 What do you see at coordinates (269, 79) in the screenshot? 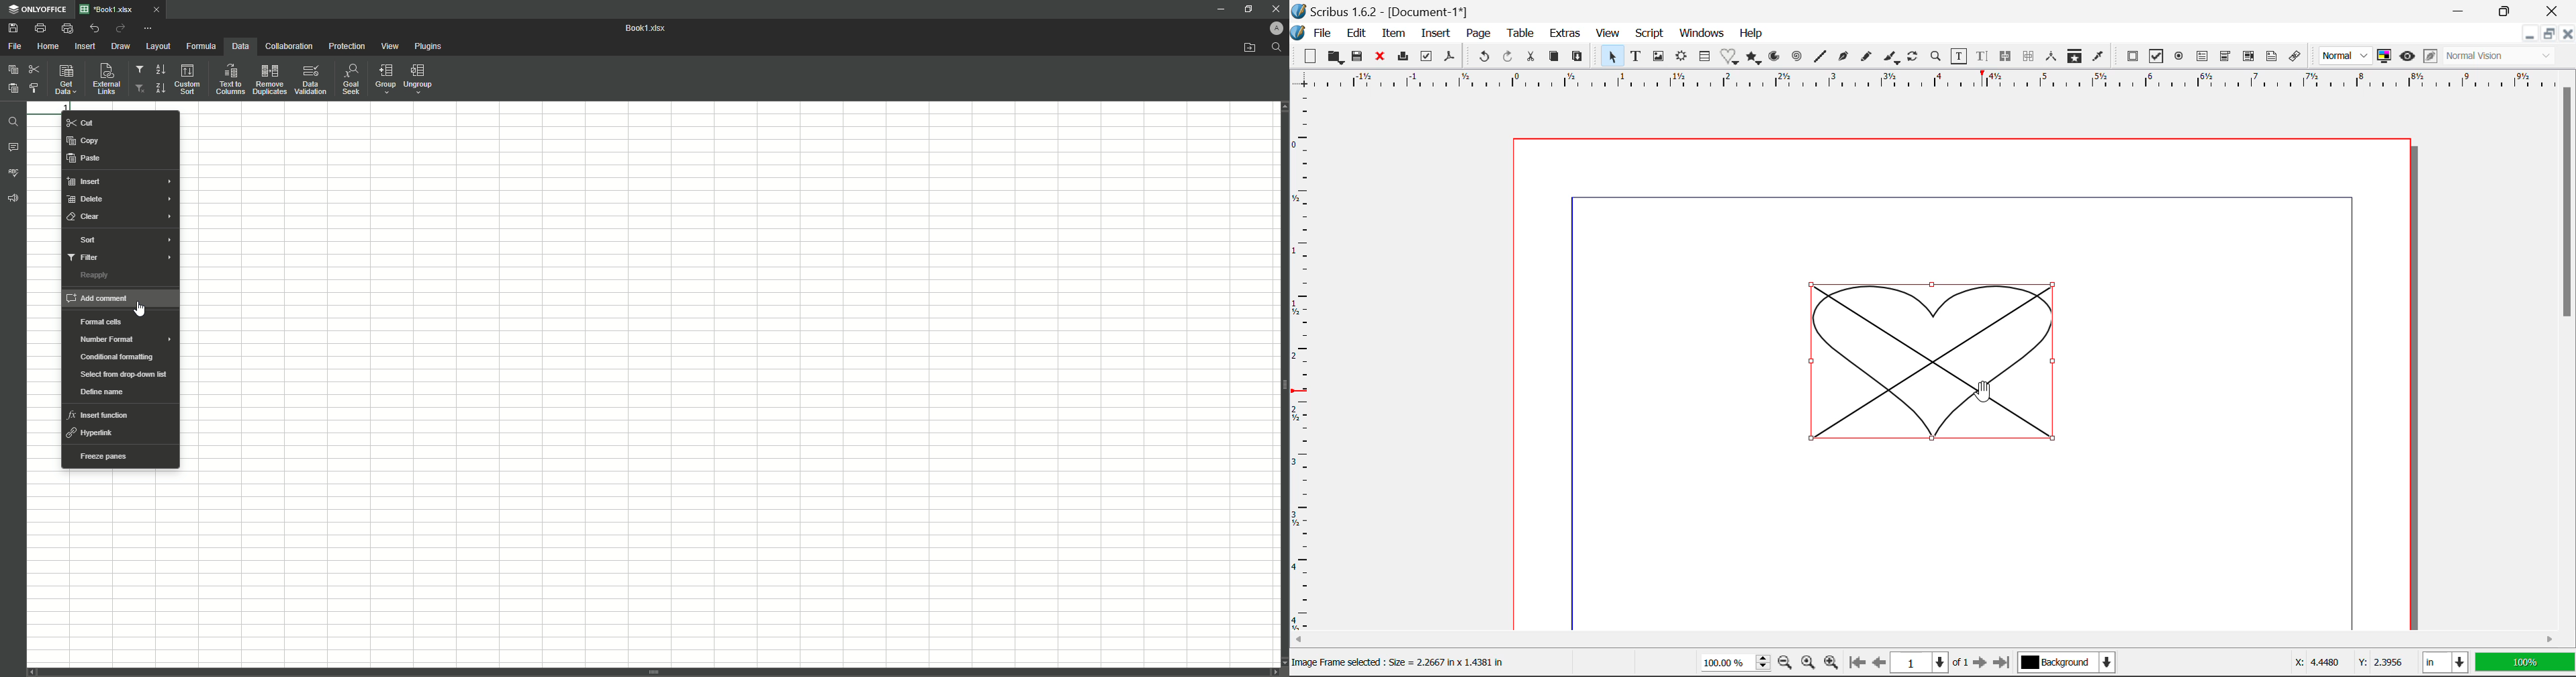
I see `Remove Duplicates` at bounding box center [269, 79].